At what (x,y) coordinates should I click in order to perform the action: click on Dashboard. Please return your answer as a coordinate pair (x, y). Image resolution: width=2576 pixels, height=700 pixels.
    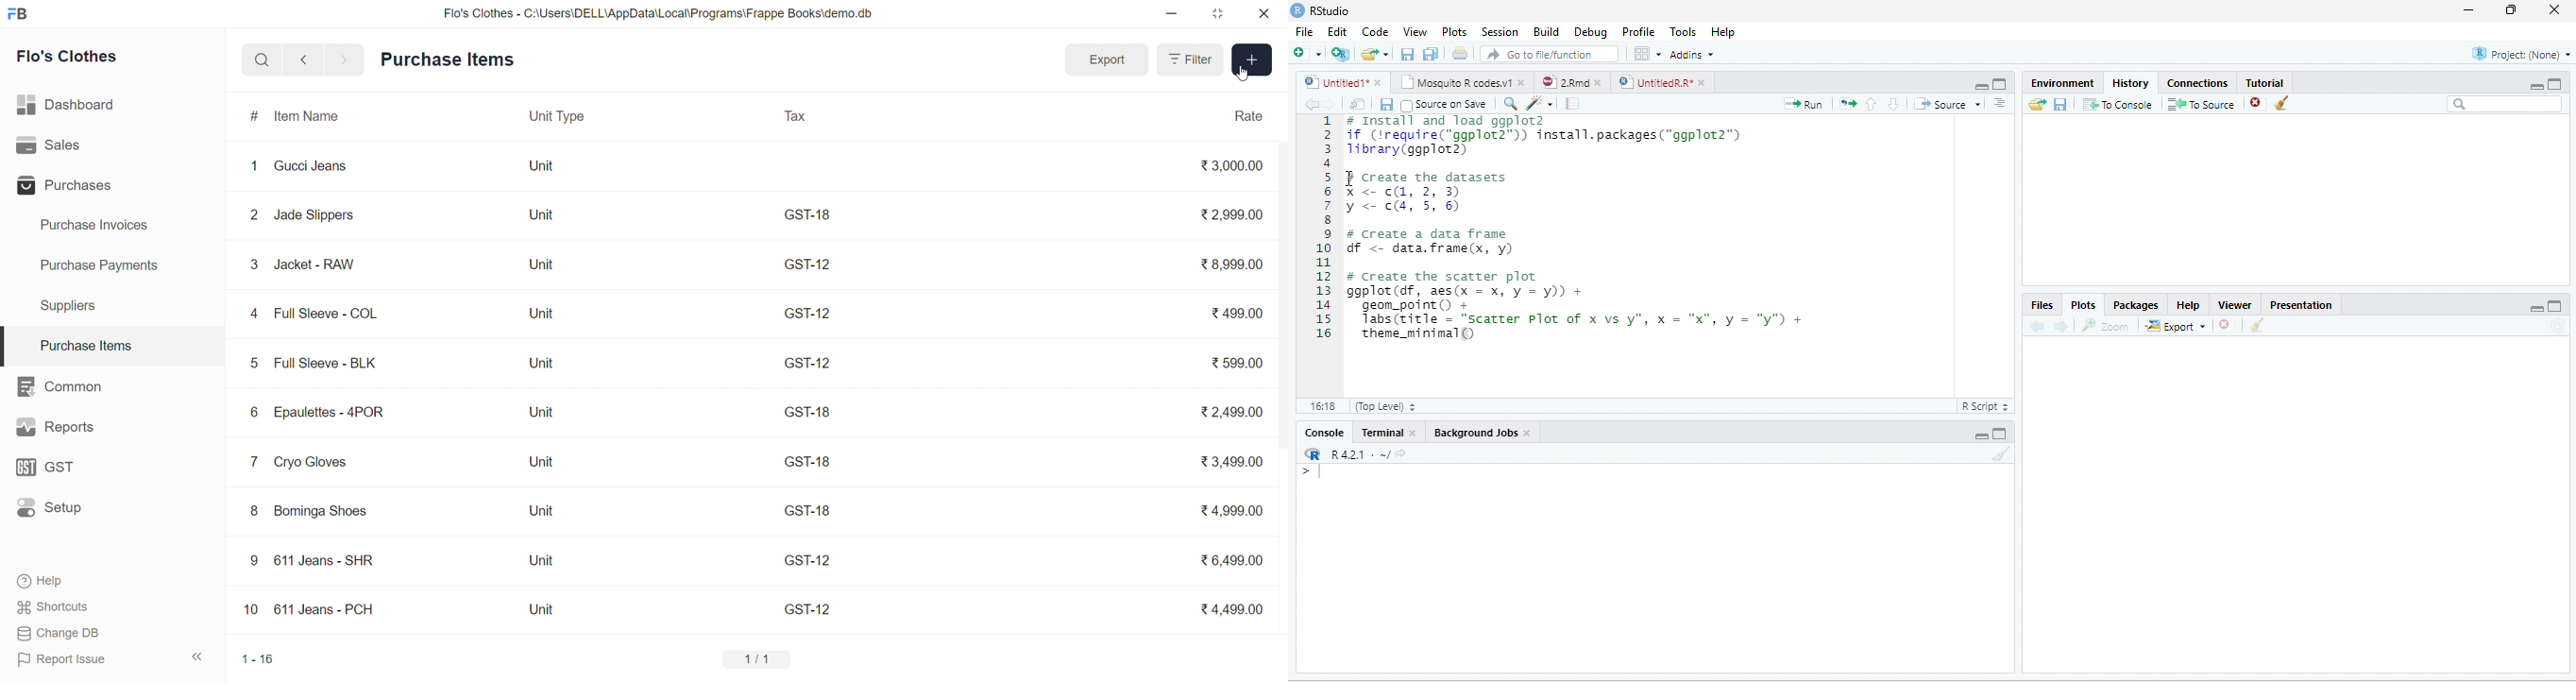
    Looking at the image, I should click on (72, 103).